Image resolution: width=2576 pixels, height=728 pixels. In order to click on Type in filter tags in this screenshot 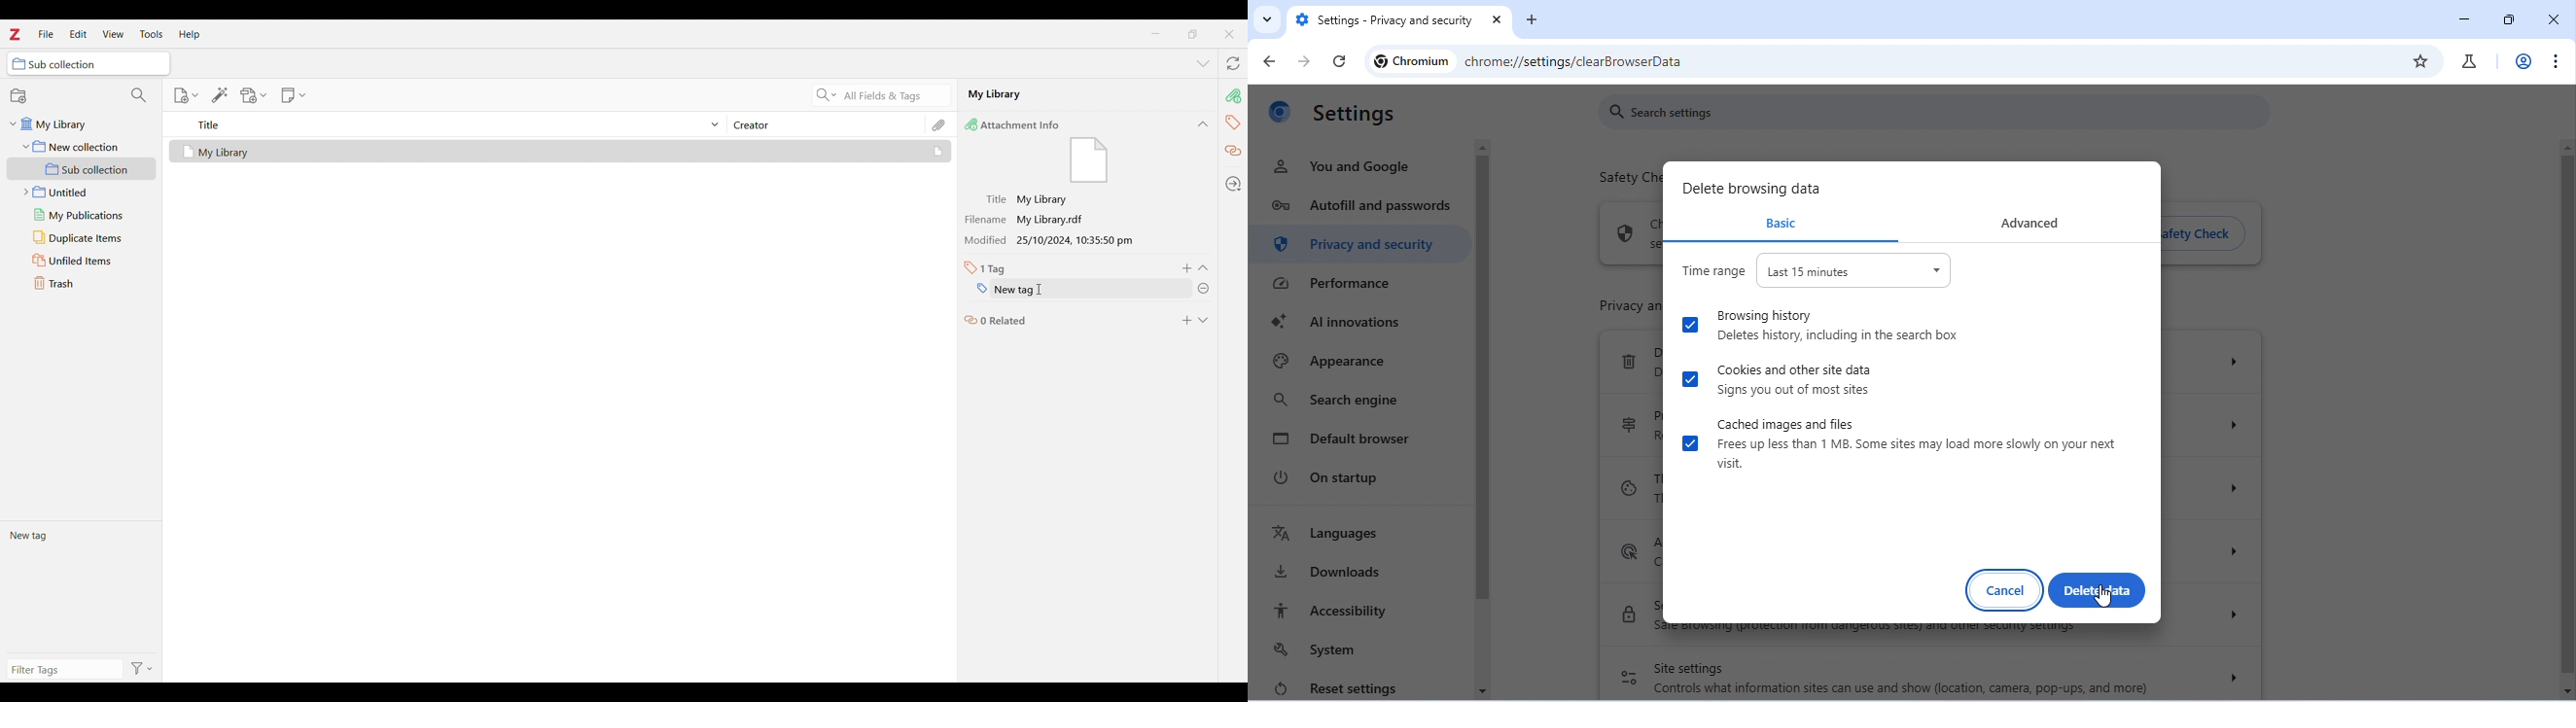, I will do `click(62, 671)`.